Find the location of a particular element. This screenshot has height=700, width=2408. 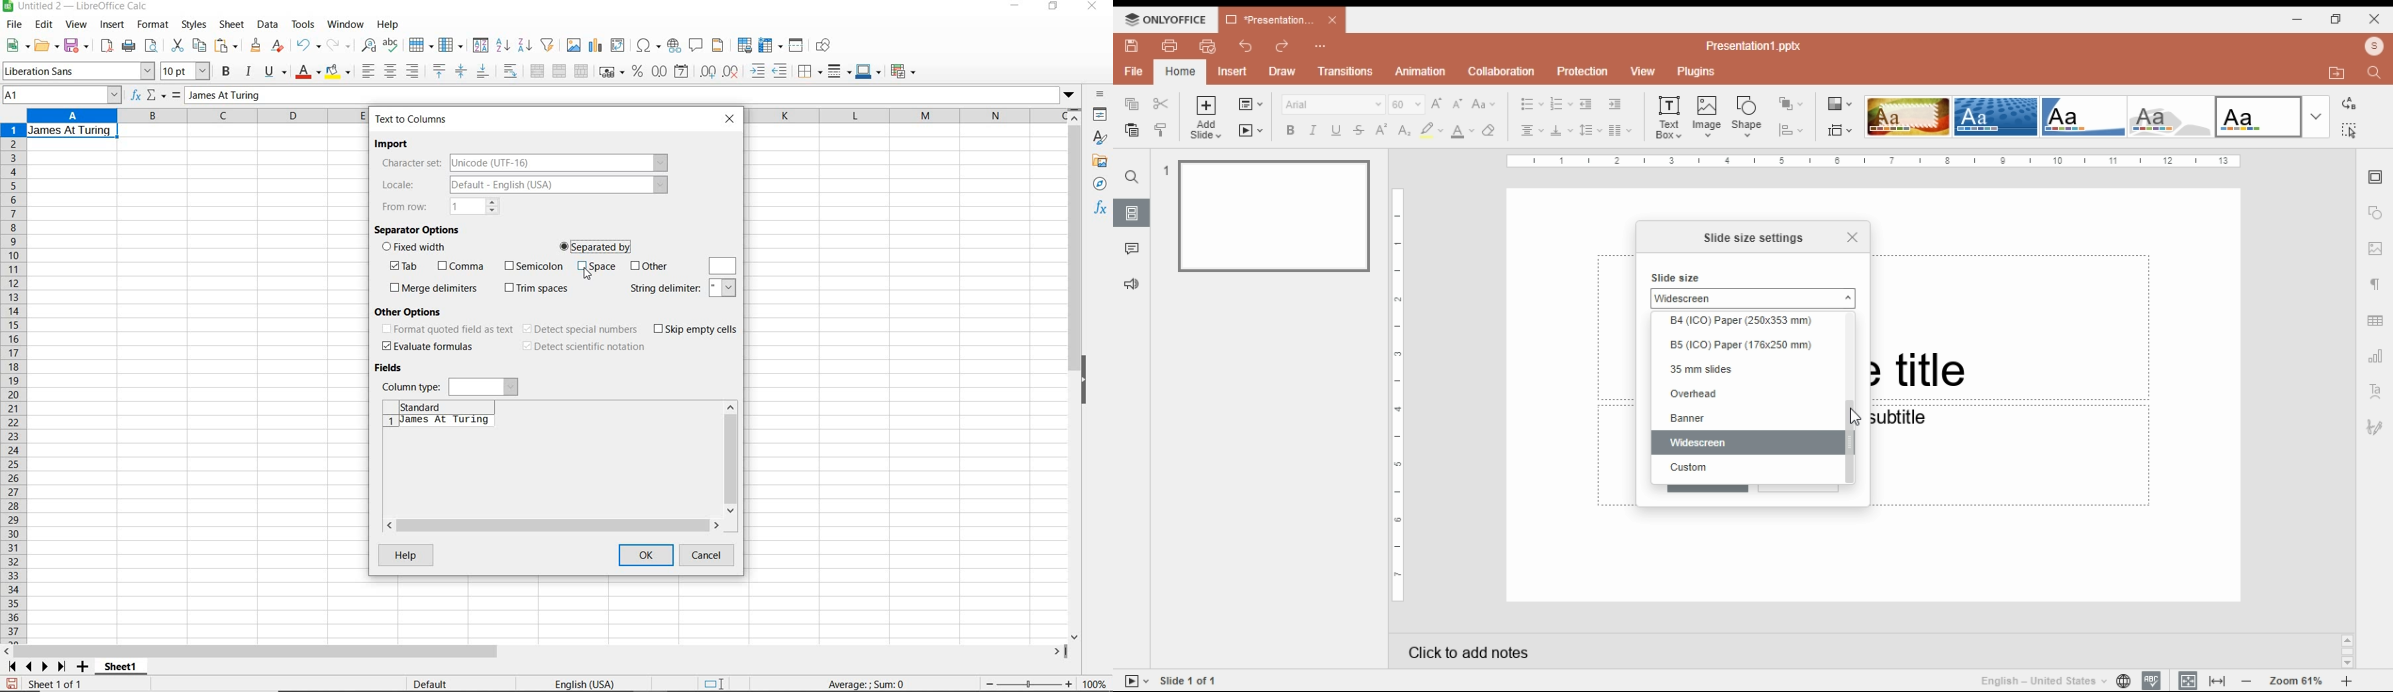

gallery is located at coordinates (1100, 162).